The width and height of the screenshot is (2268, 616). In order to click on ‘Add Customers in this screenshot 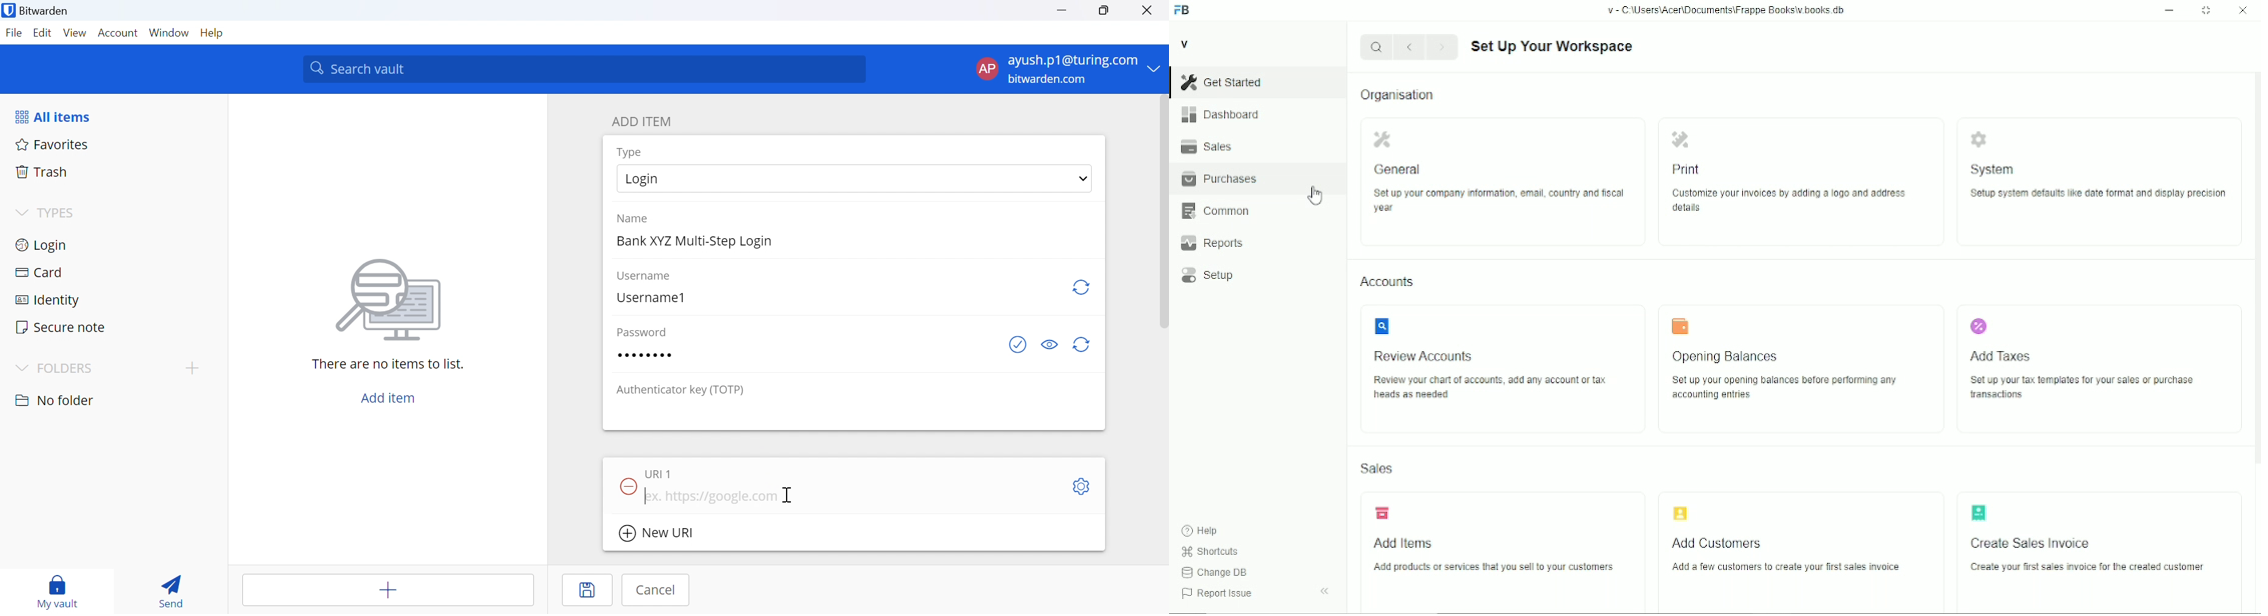, I will do `click(1720, 542)`.